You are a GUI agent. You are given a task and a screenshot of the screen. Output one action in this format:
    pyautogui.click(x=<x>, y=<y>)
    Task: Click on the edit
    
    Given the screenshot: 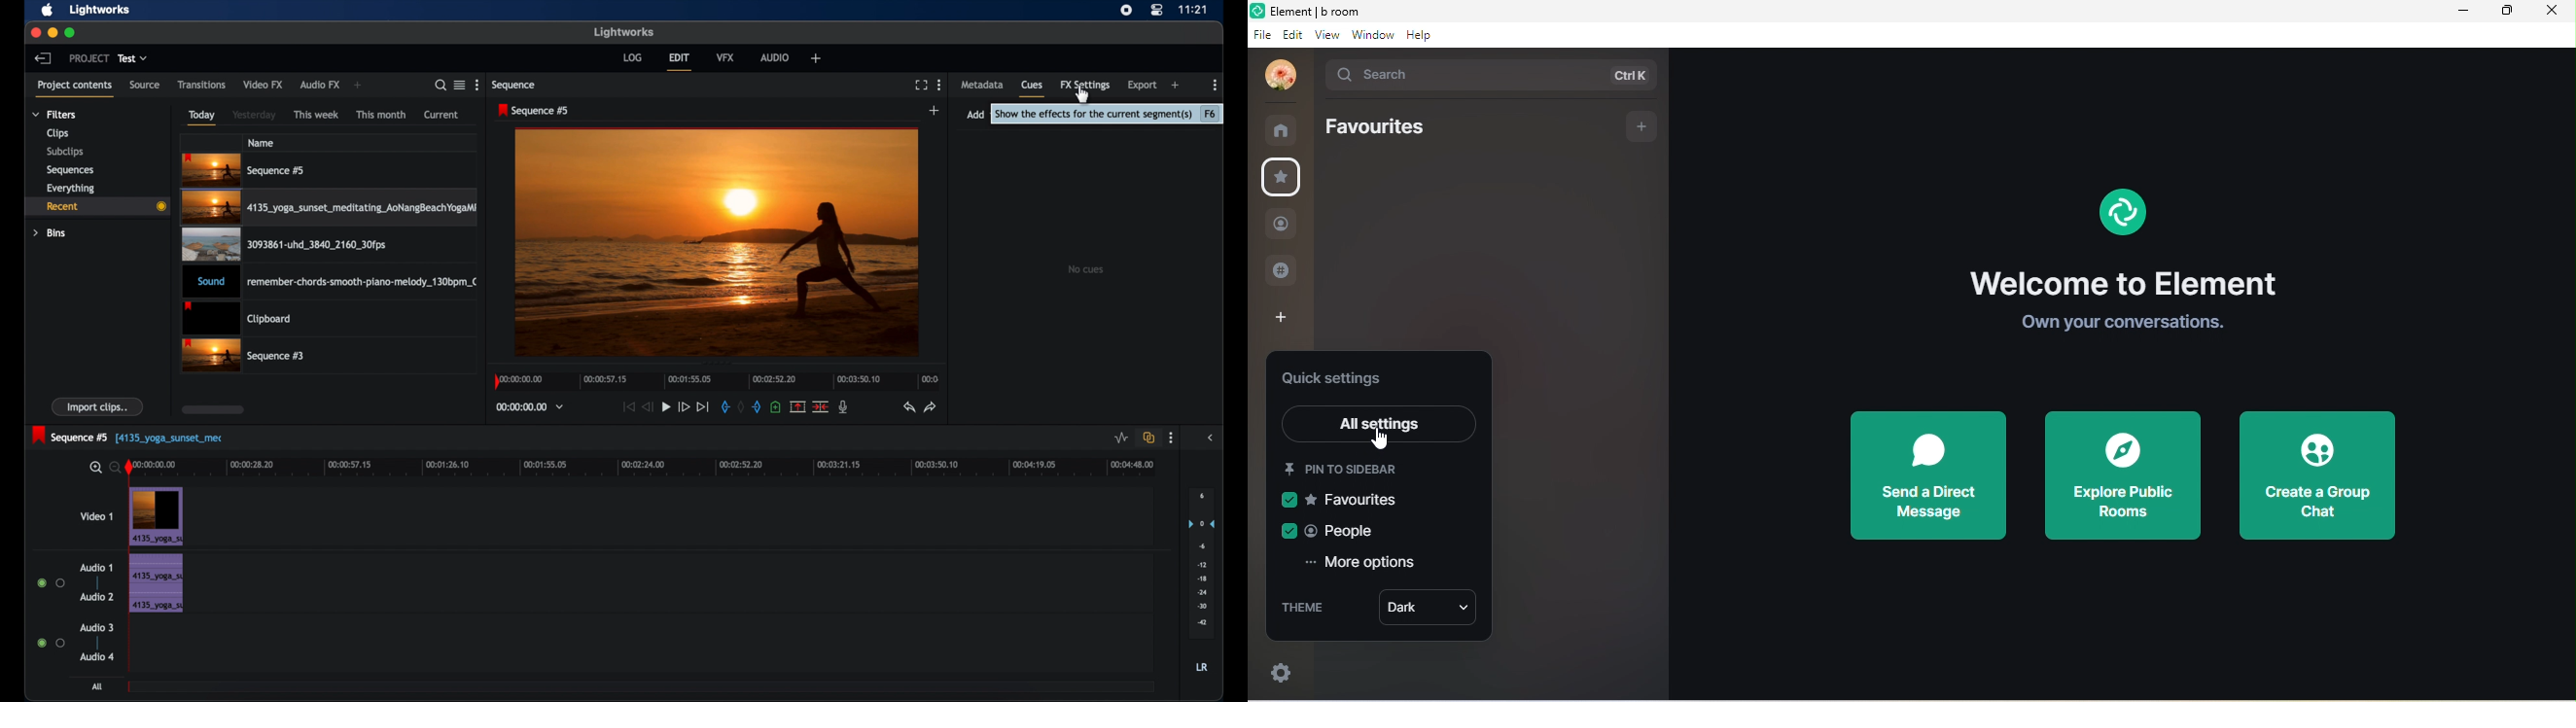 What is the action you would take?
    pyautogui.click(x=679, y=62)
    